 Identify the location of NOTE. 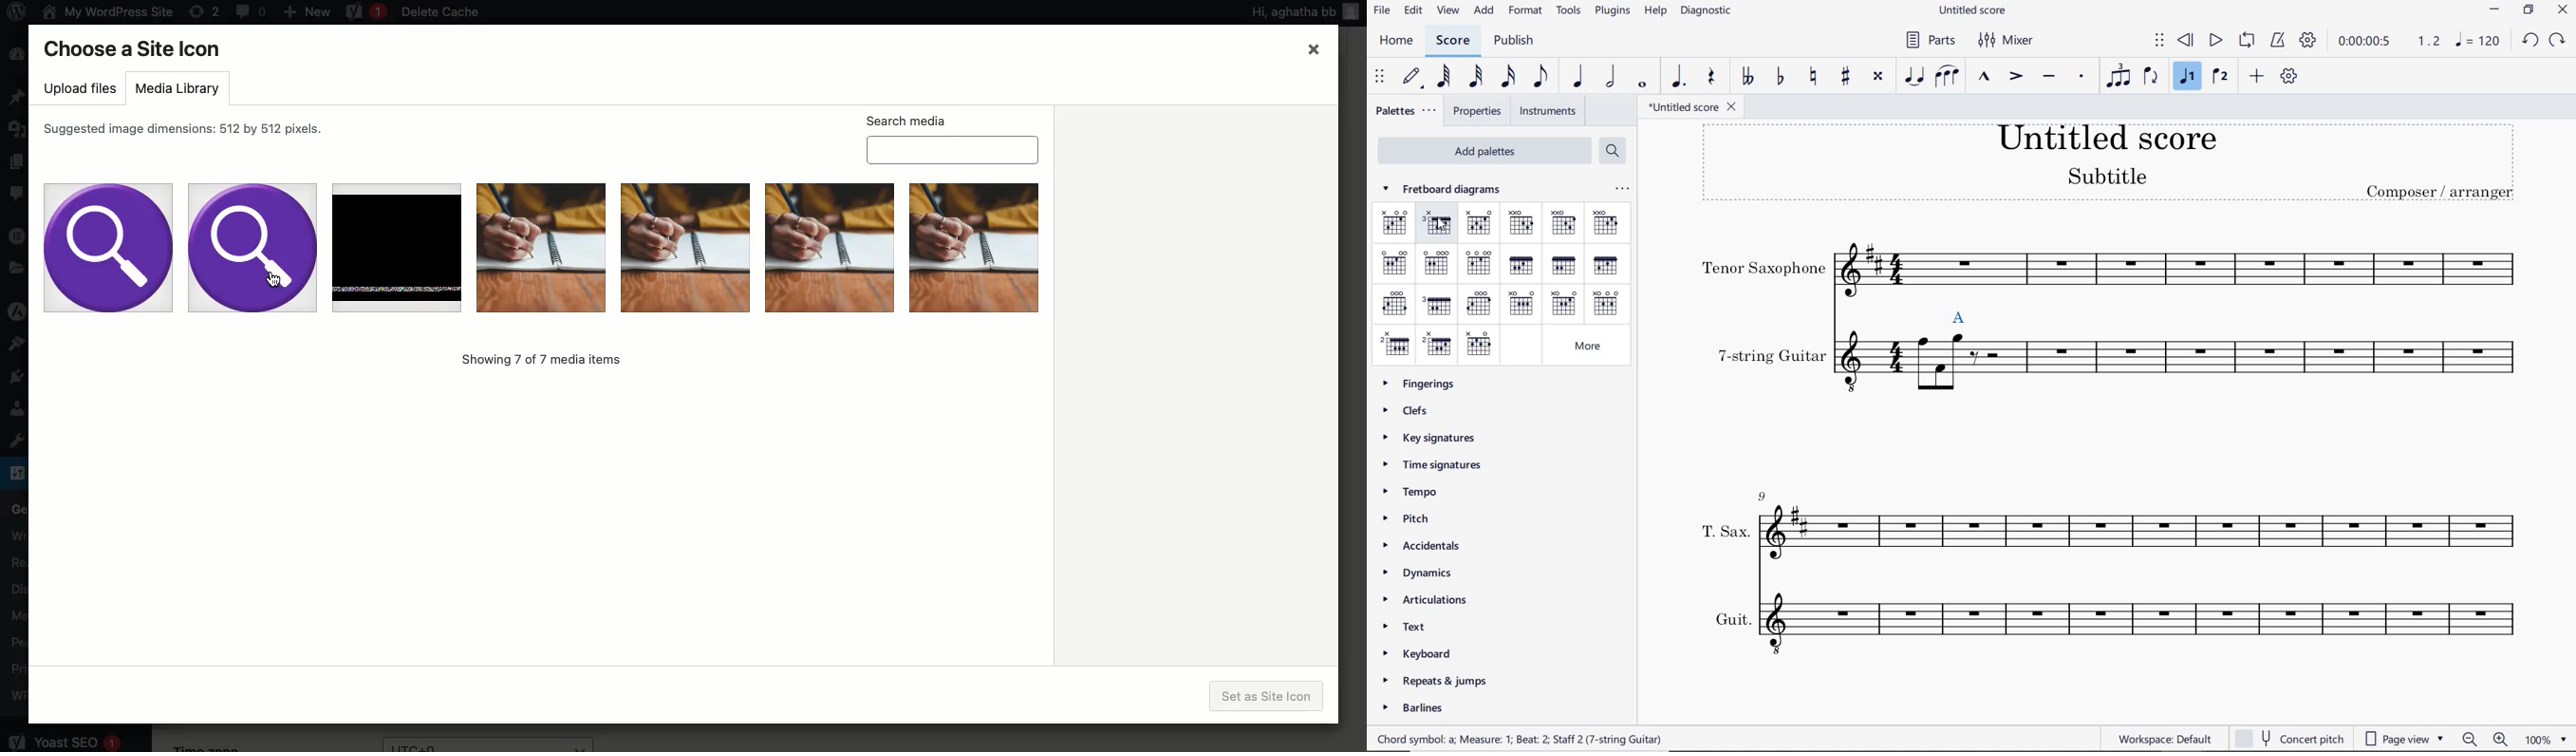
(2481, 42).